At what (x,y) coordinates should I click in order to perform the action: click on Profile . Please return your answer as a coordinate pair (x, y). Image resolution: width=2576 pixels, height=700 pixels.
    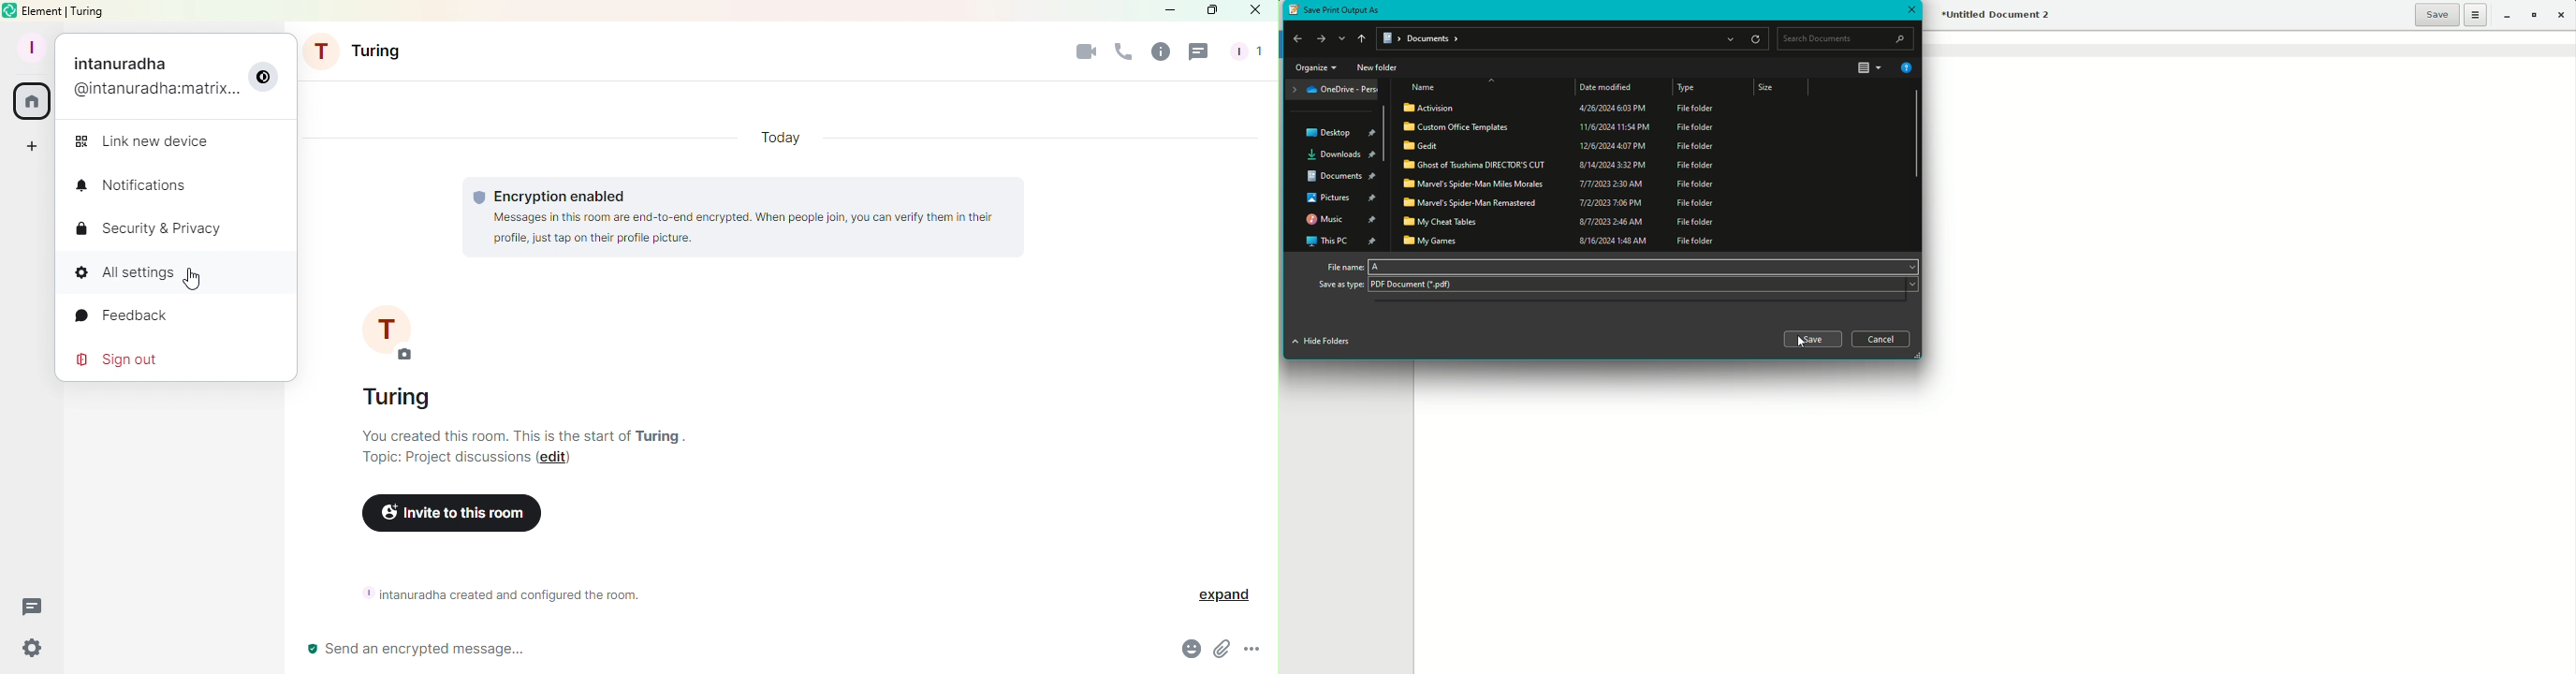
    Looking at the image, I should click on (180, 80).